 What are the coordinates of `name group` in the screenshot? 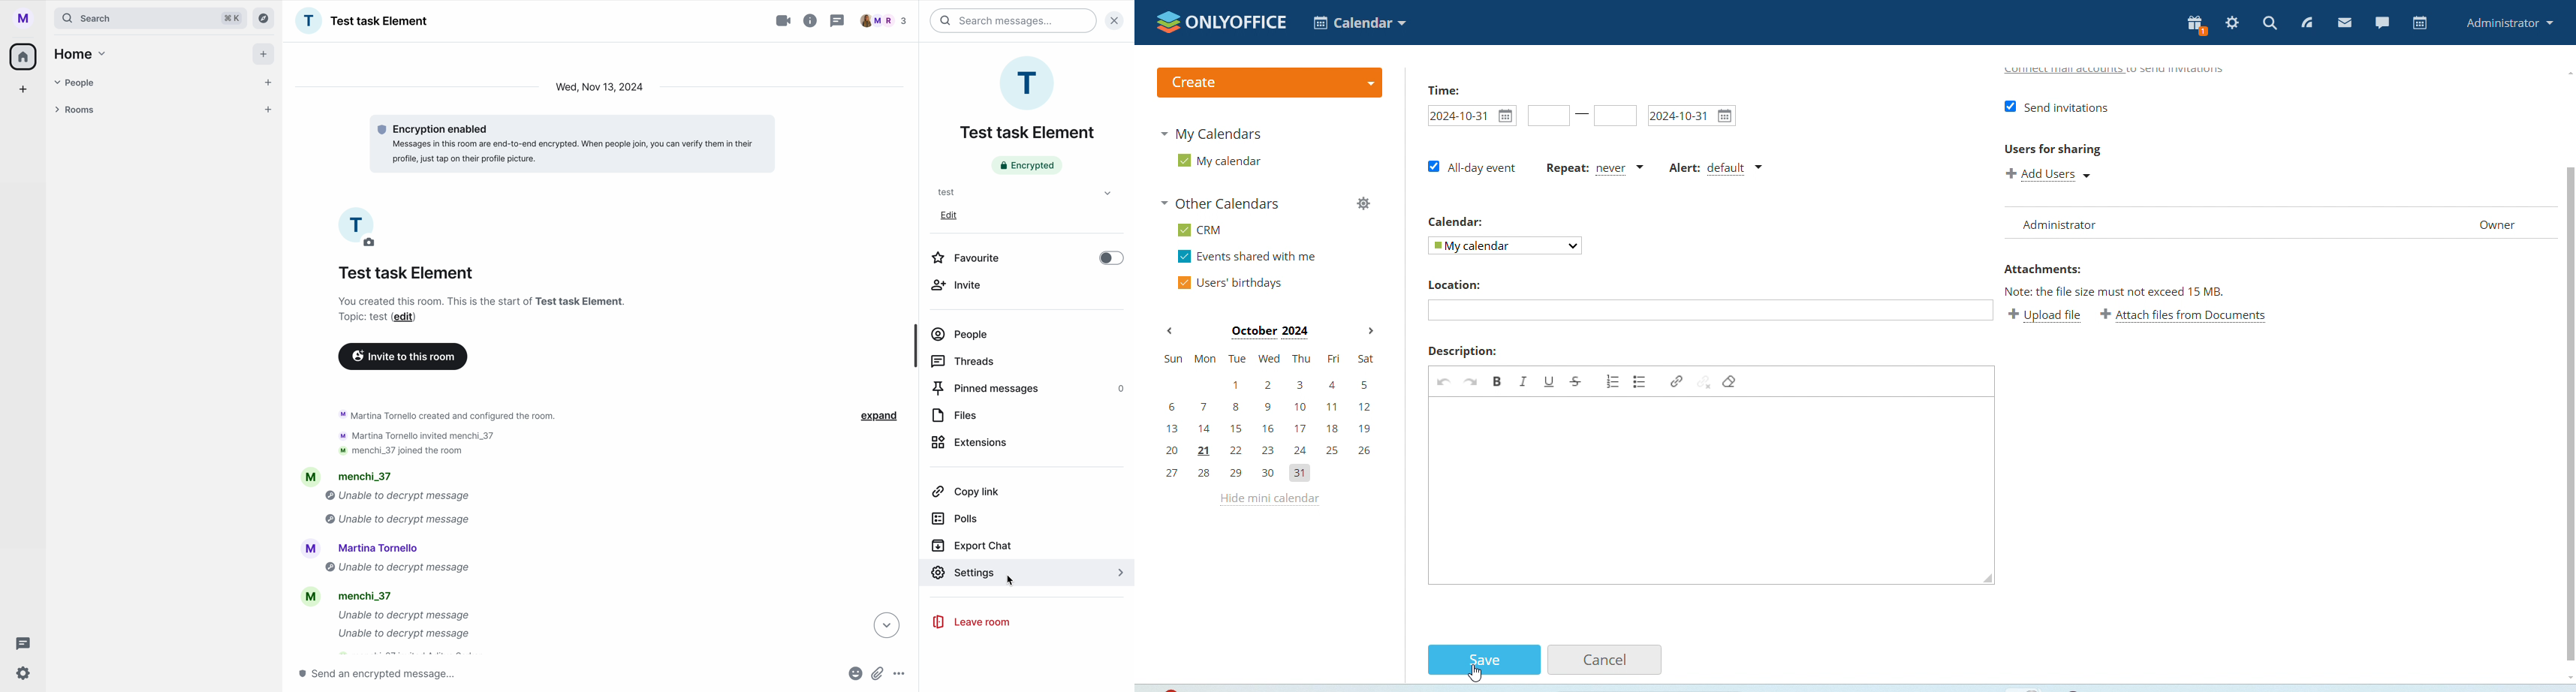 It's located at (406, 274).